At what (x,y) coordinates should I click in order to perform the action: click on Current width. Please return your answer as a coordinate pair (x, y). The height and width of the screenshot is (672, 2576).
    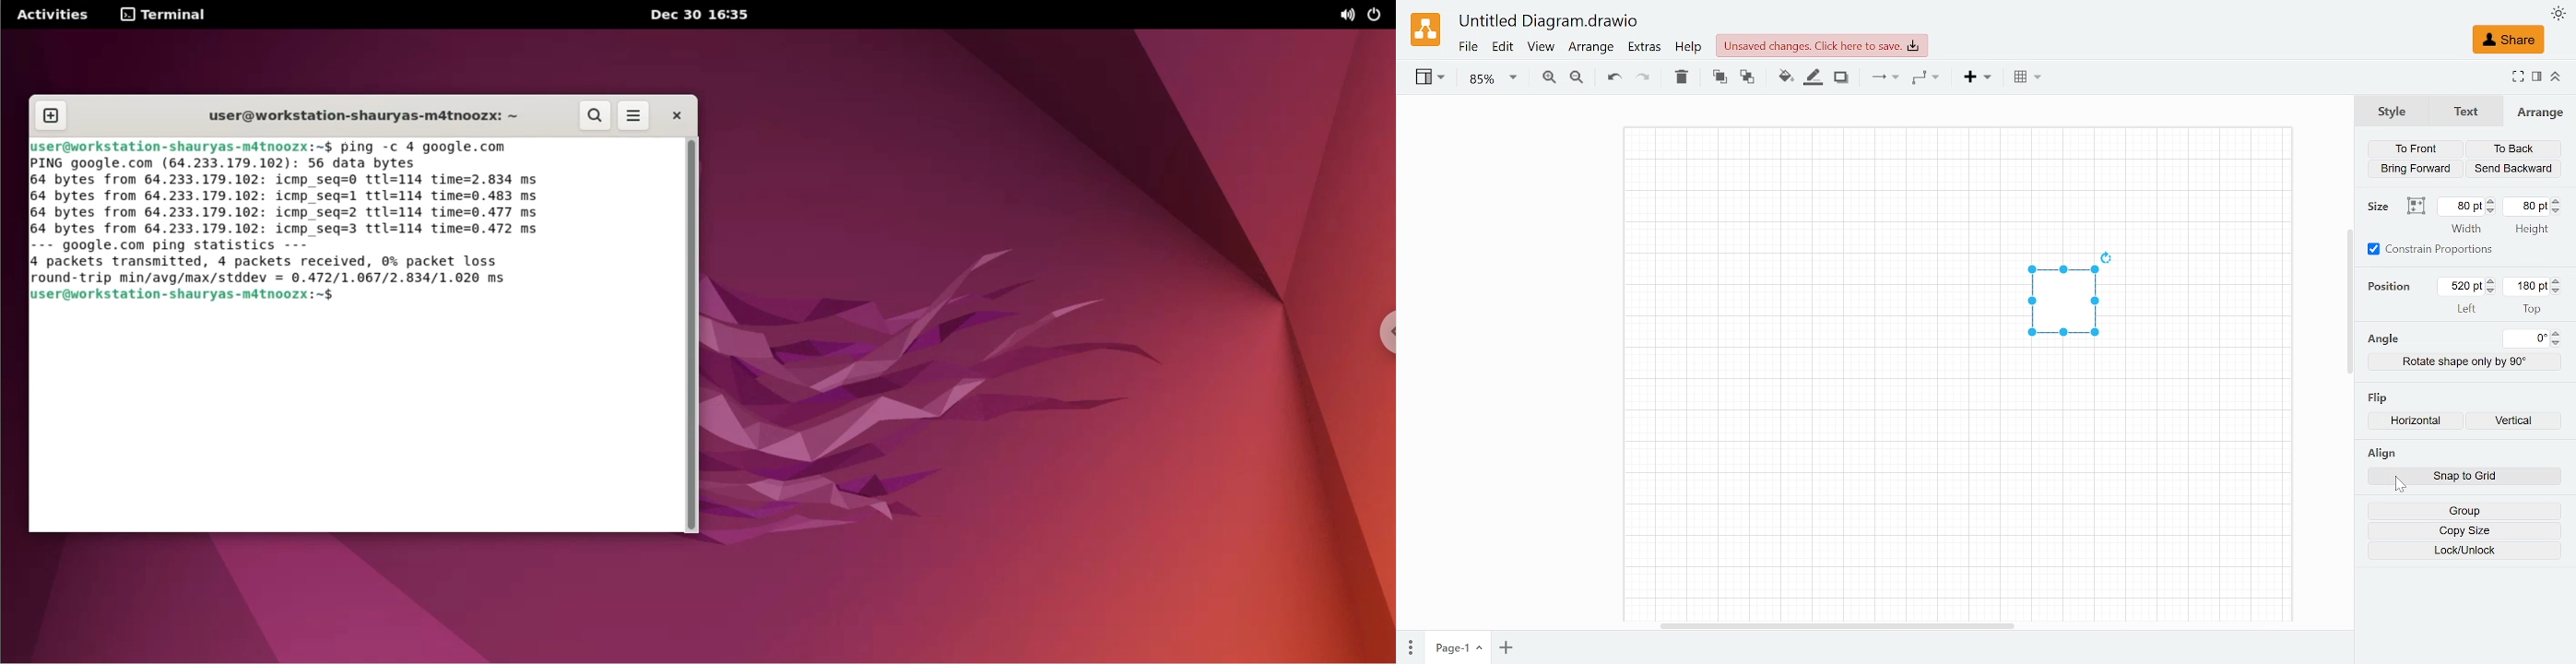
    Looking at the image, I should click on (2461, 206).